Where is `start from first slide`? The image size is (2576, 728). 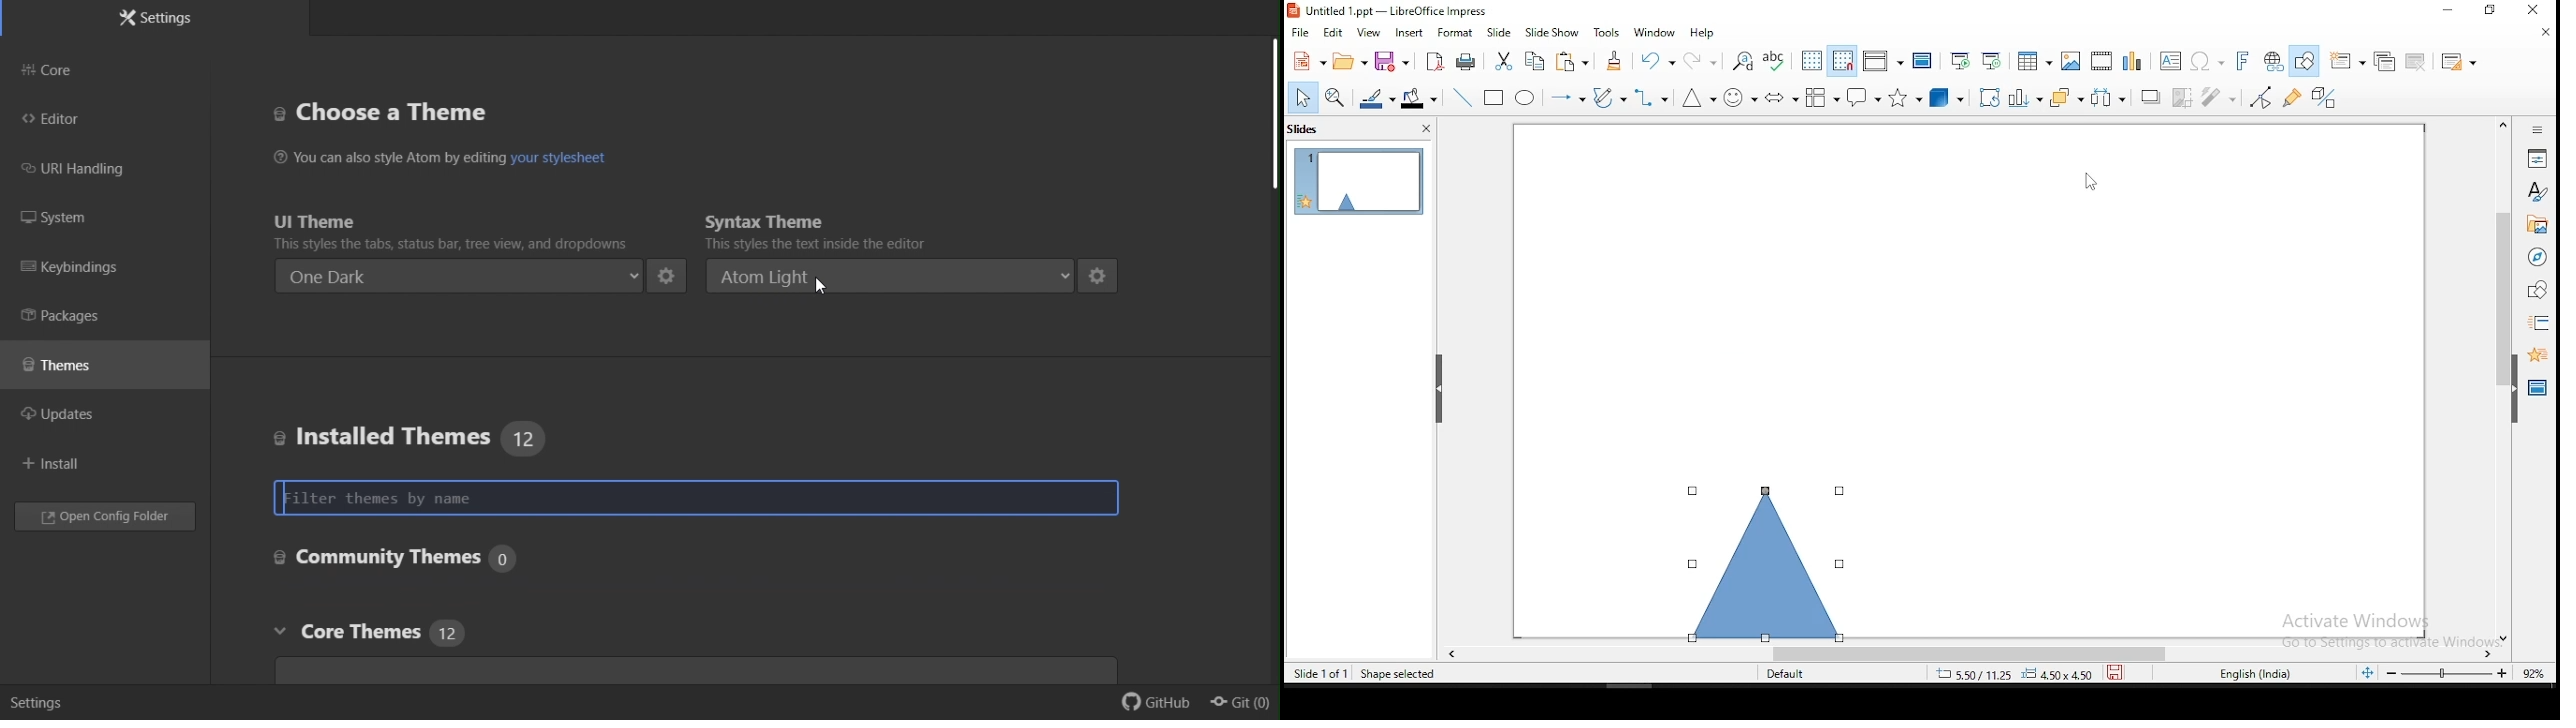
start from first slide is located at coordinates (1960, 60).